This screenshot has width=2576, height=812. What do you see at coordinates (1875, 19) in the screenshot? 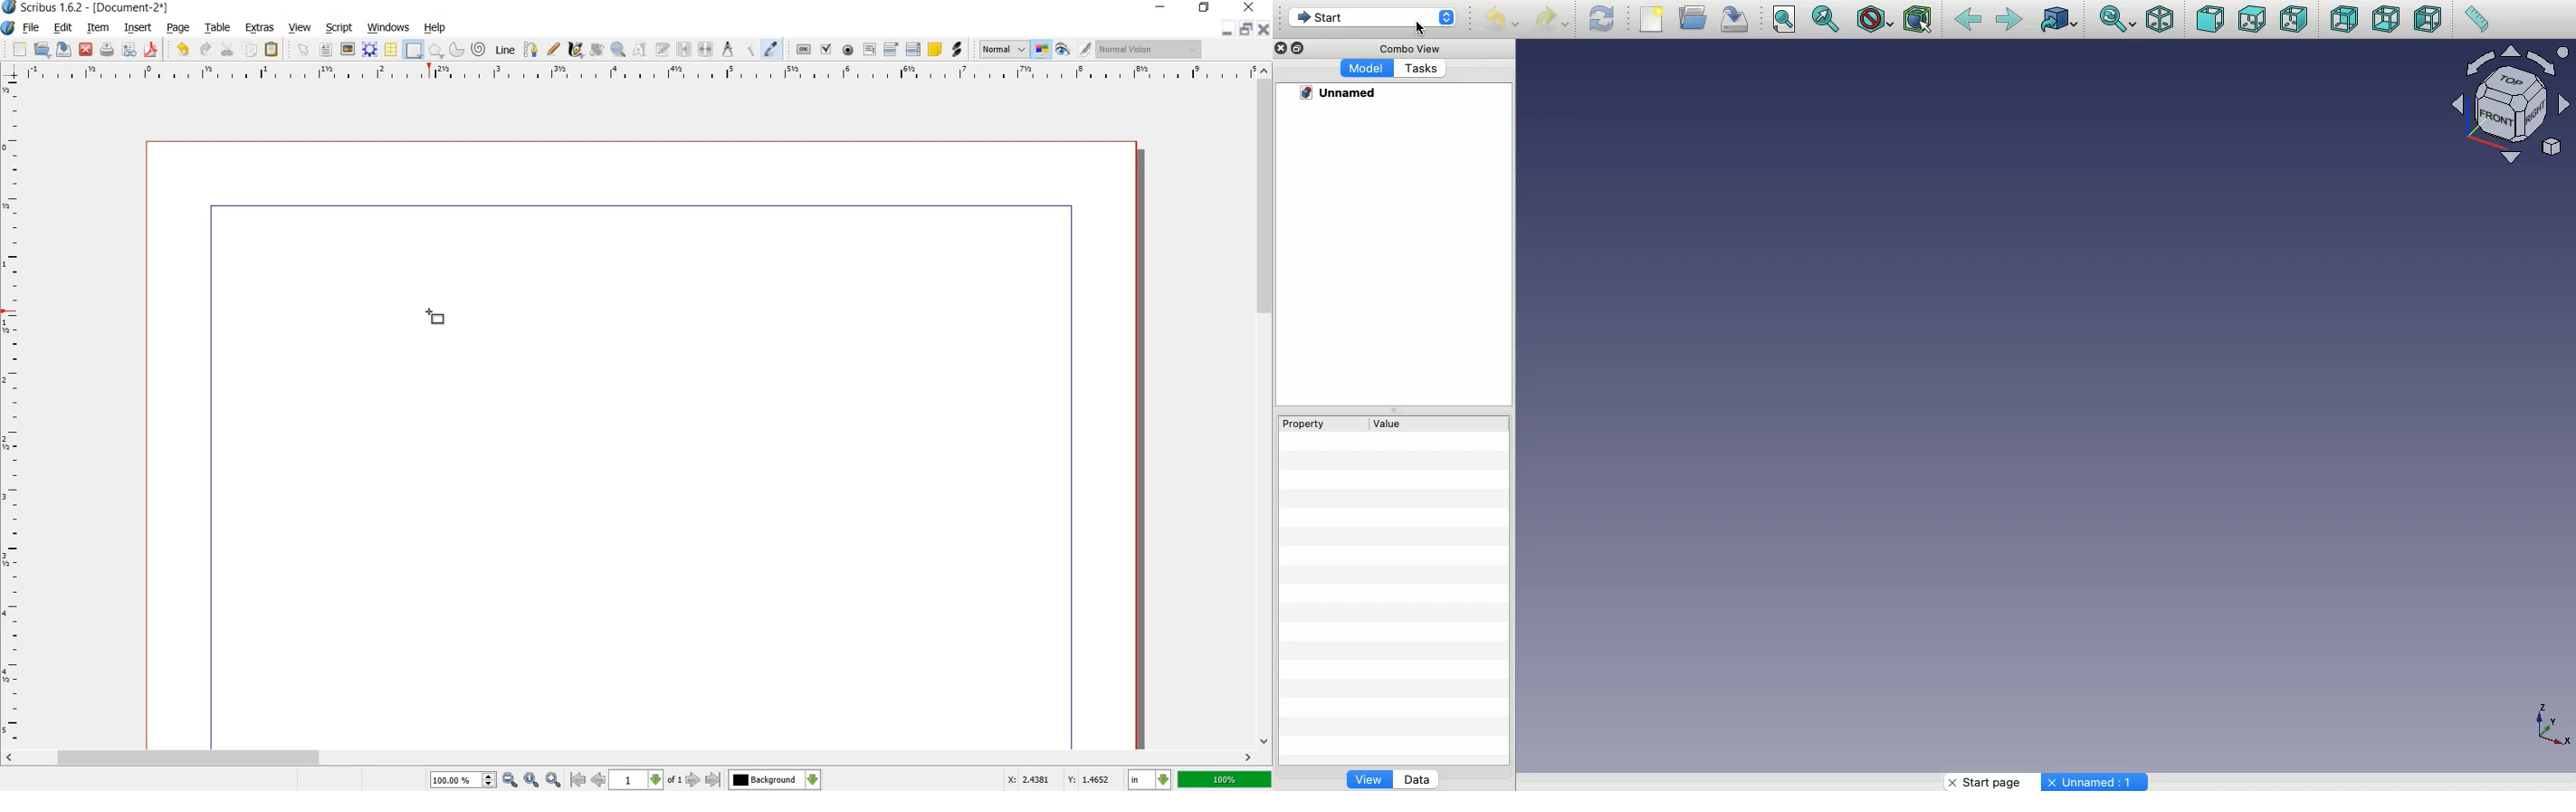
I see `Draw style` at bounding box center [1875, 19].